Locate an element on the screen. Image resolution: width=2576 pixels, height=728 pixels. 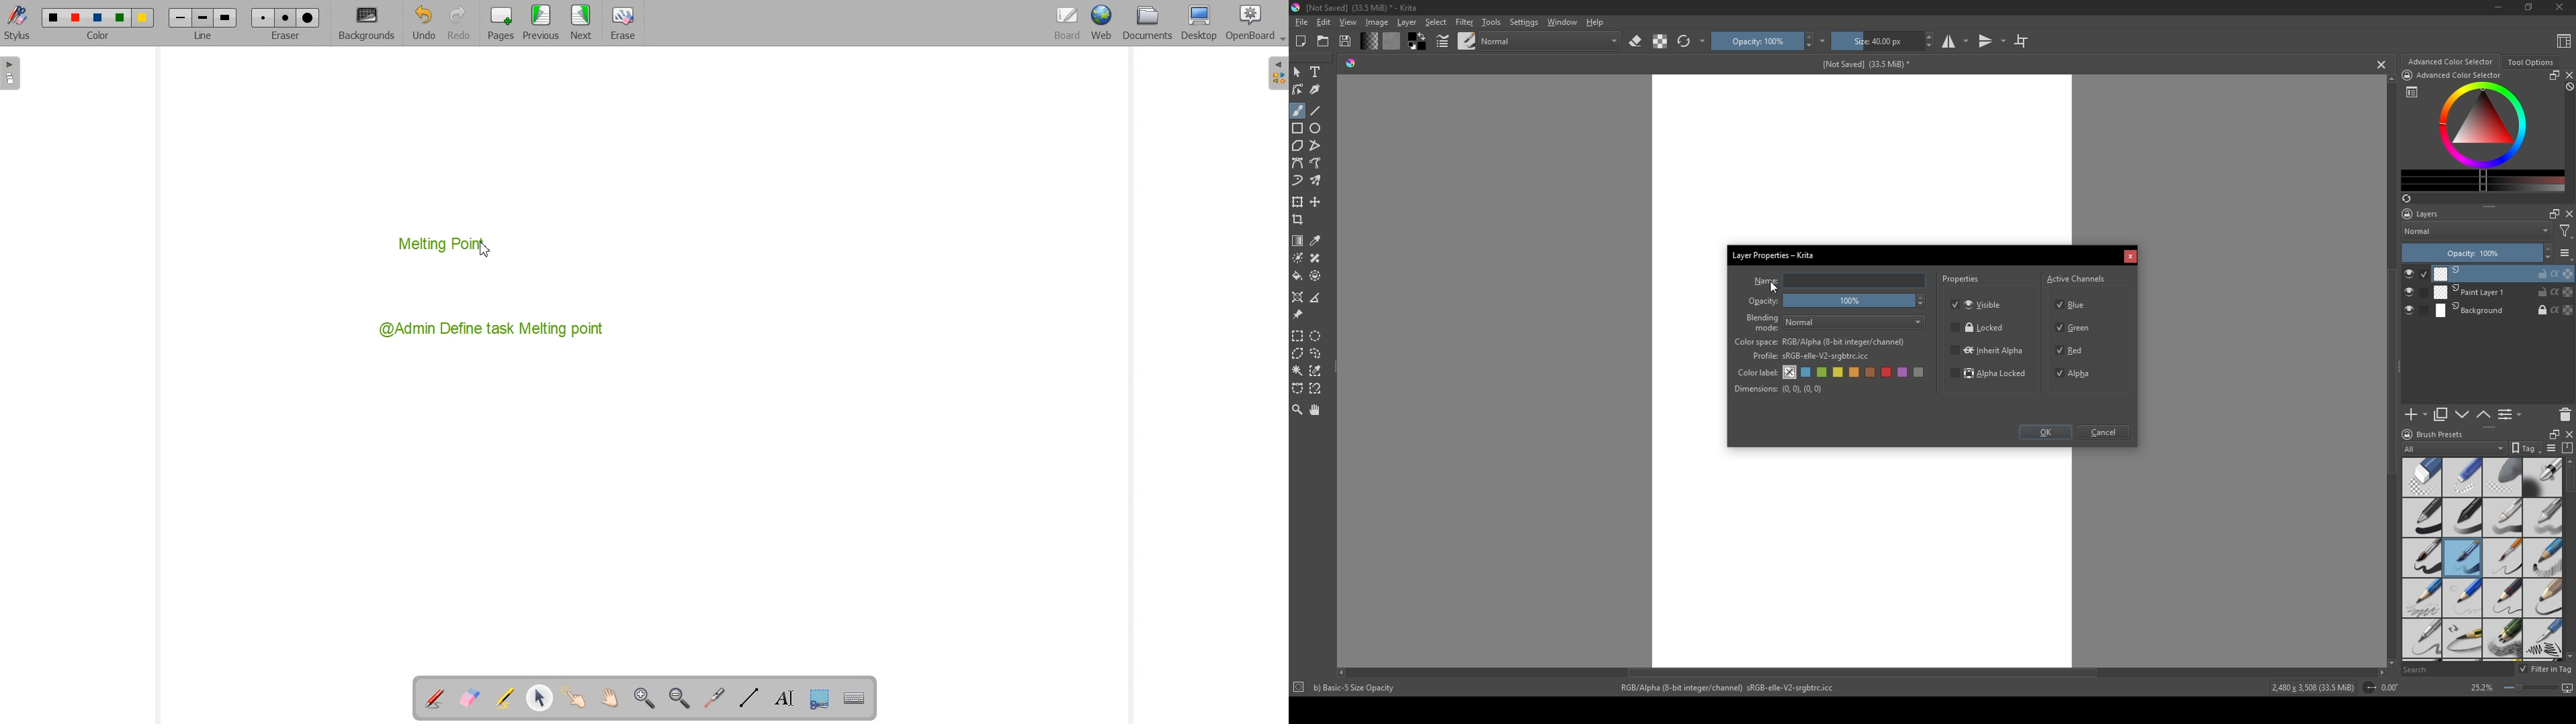
space for input is located at coordinates (1855, 281).